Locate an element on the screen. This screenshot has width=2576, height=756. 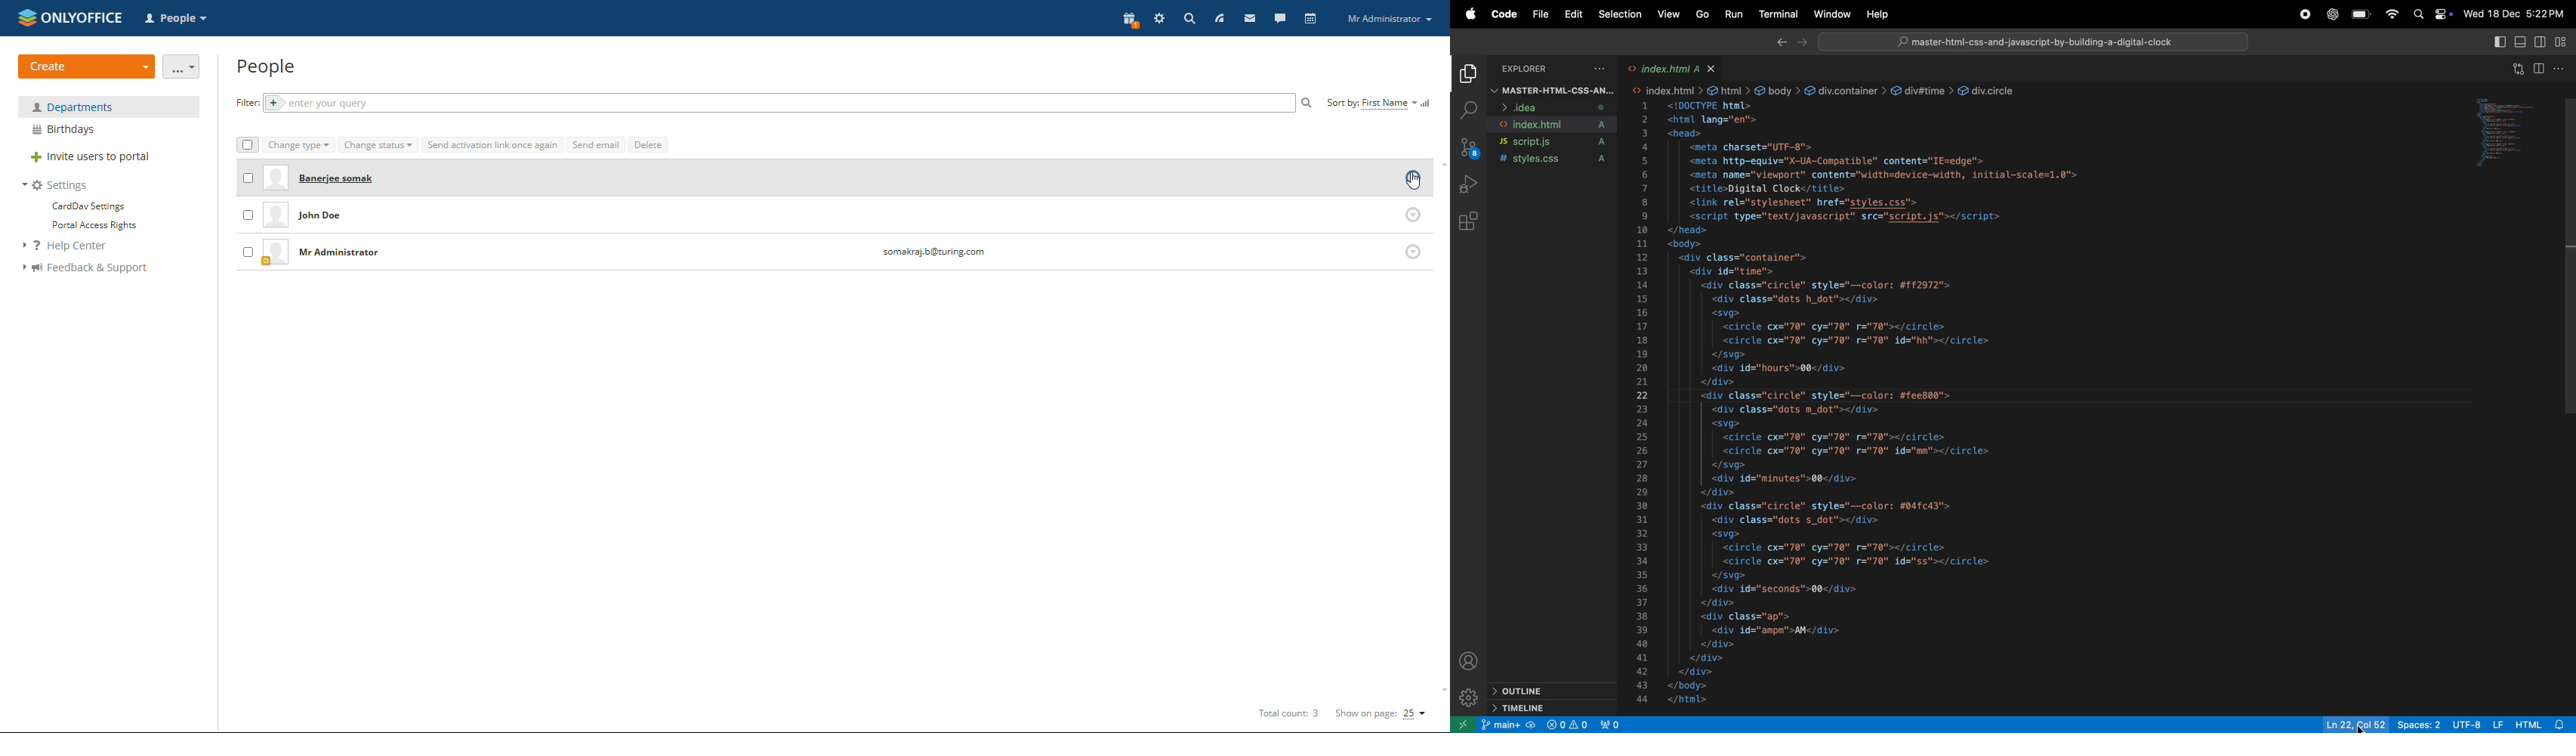
back ward is located at coordinates (1777, 42).